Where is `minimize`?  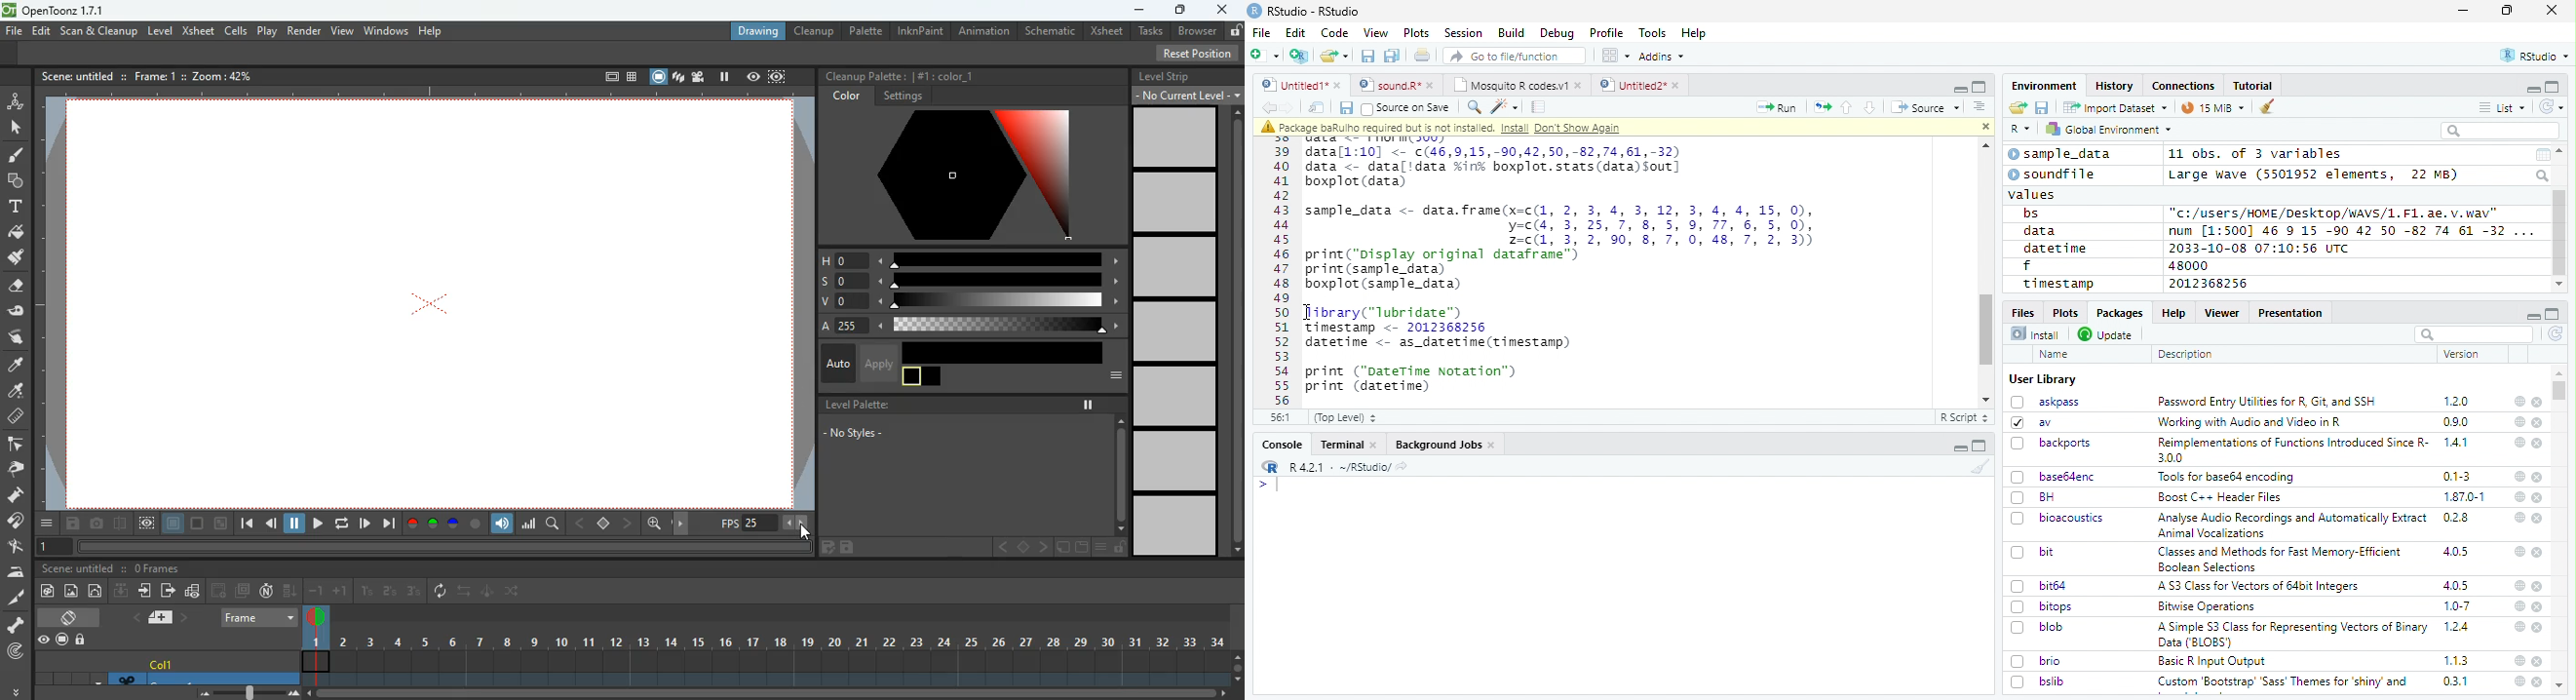 minimize is located at coordinates (1959, 87).